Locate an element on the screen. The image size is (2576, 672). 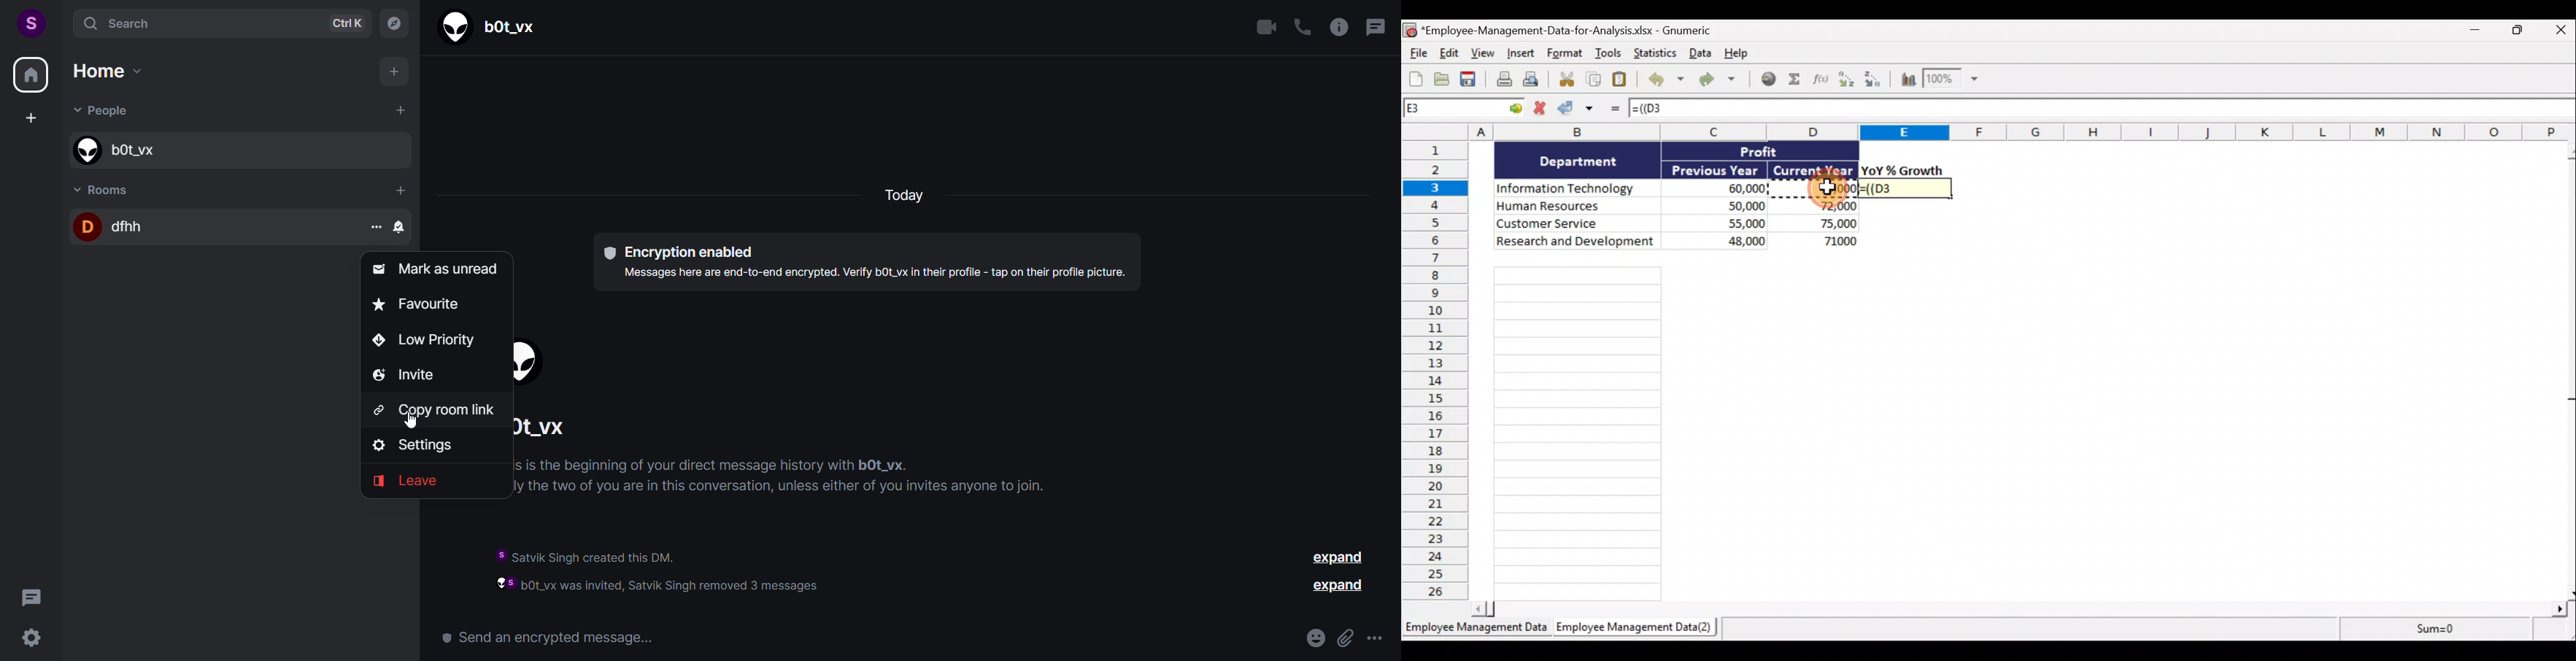
create space is located at coordinates (30, 119).